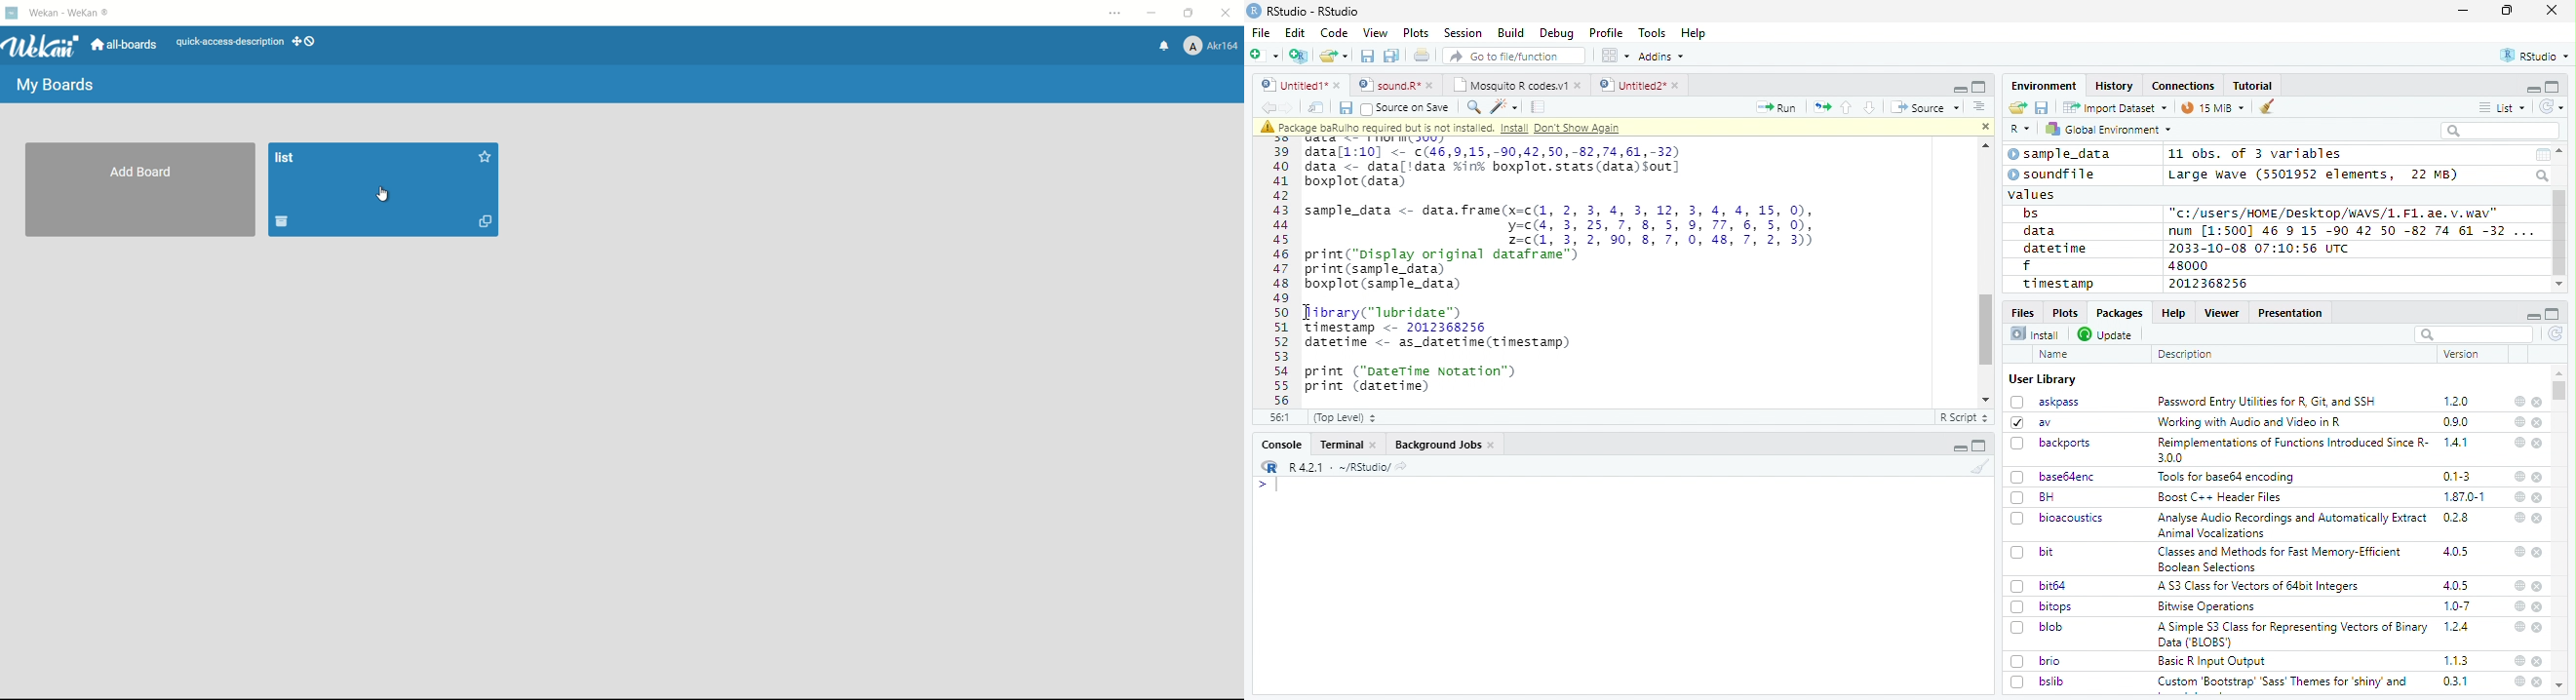 This screenshot has height=700, width=2576. What do you see at coordinates (1333, 57) in the screenshot?
I see `open an existing file` at bounding box center [1333, 57].